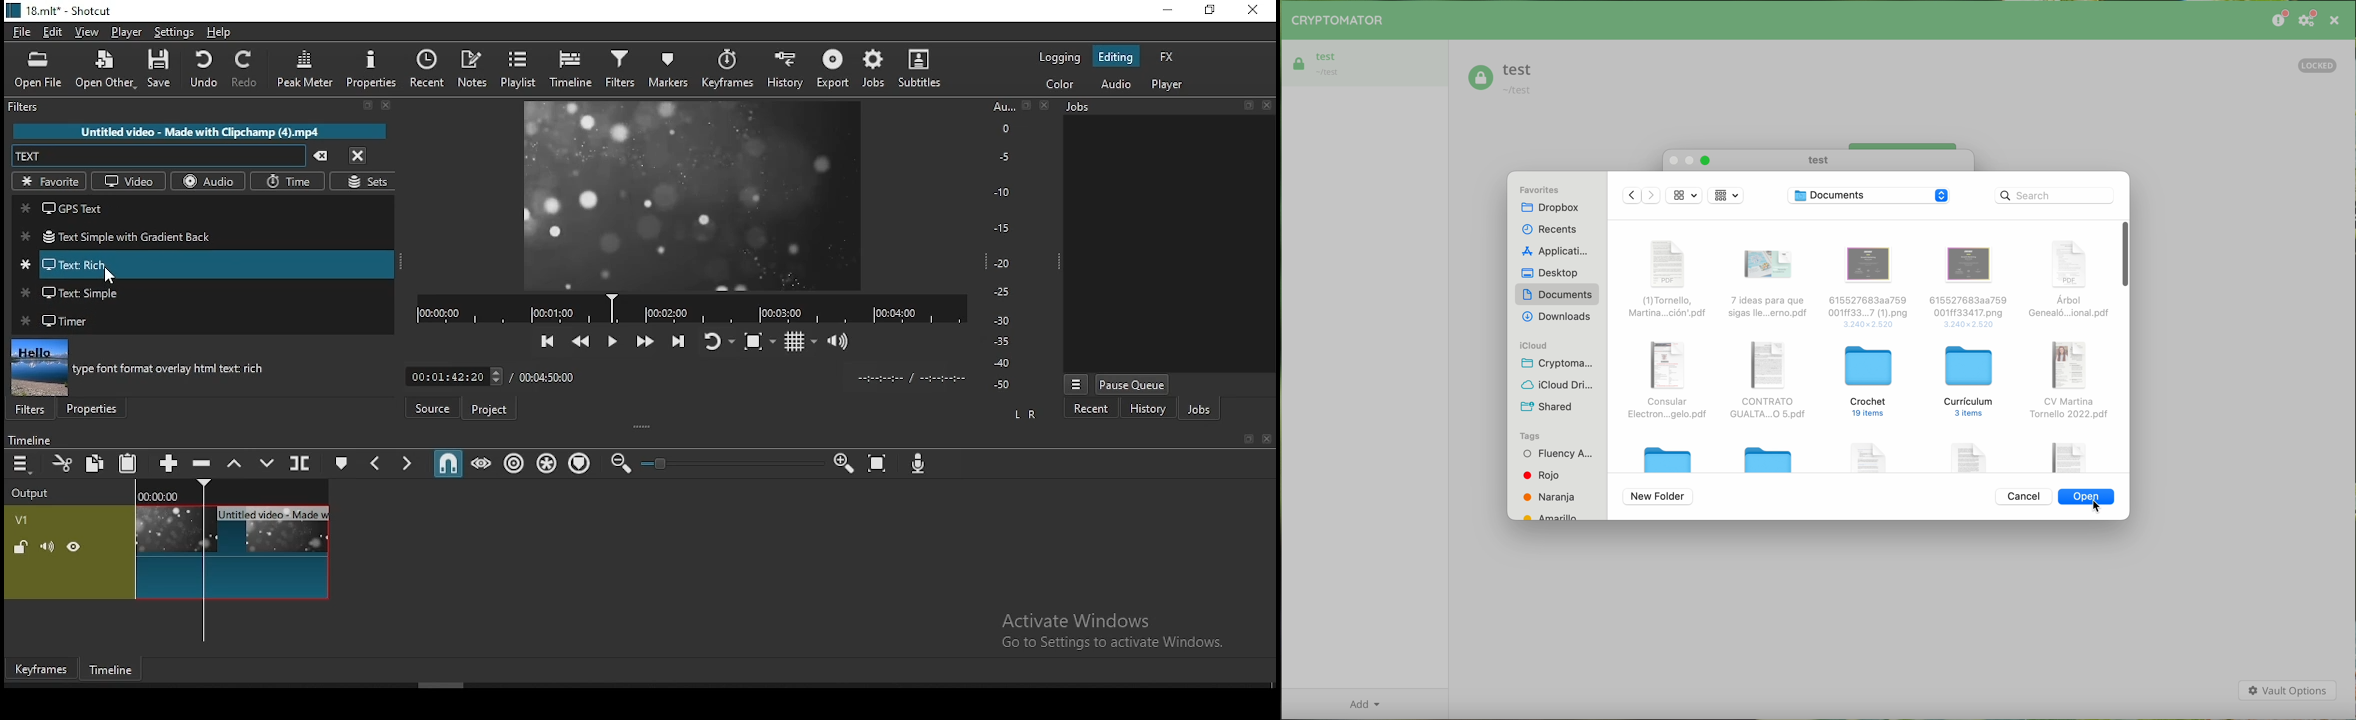  Describe the element at coordinates (1078, 107) in the screenshot. I see `Jobs` at that location.